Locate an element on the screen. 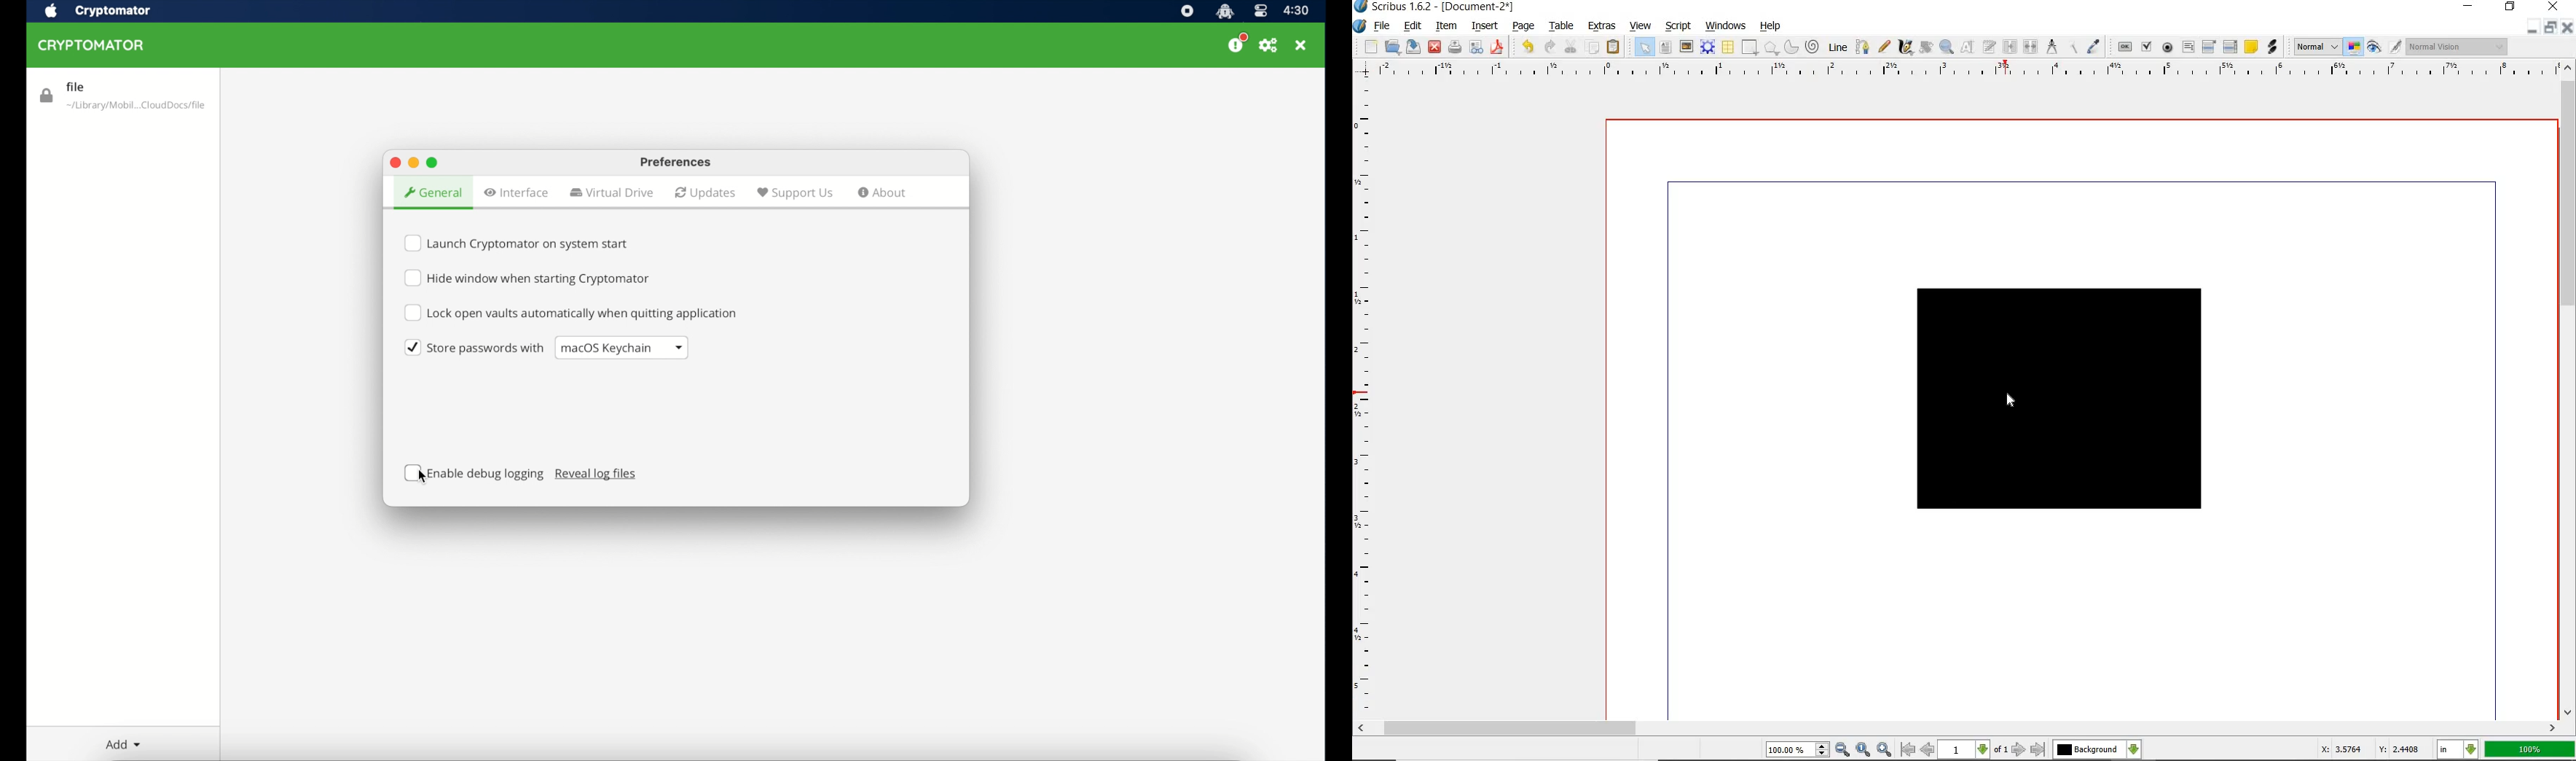 This screenshot has height=784, width=2576. edit in preview mode is located at coordinates (2395, 47).